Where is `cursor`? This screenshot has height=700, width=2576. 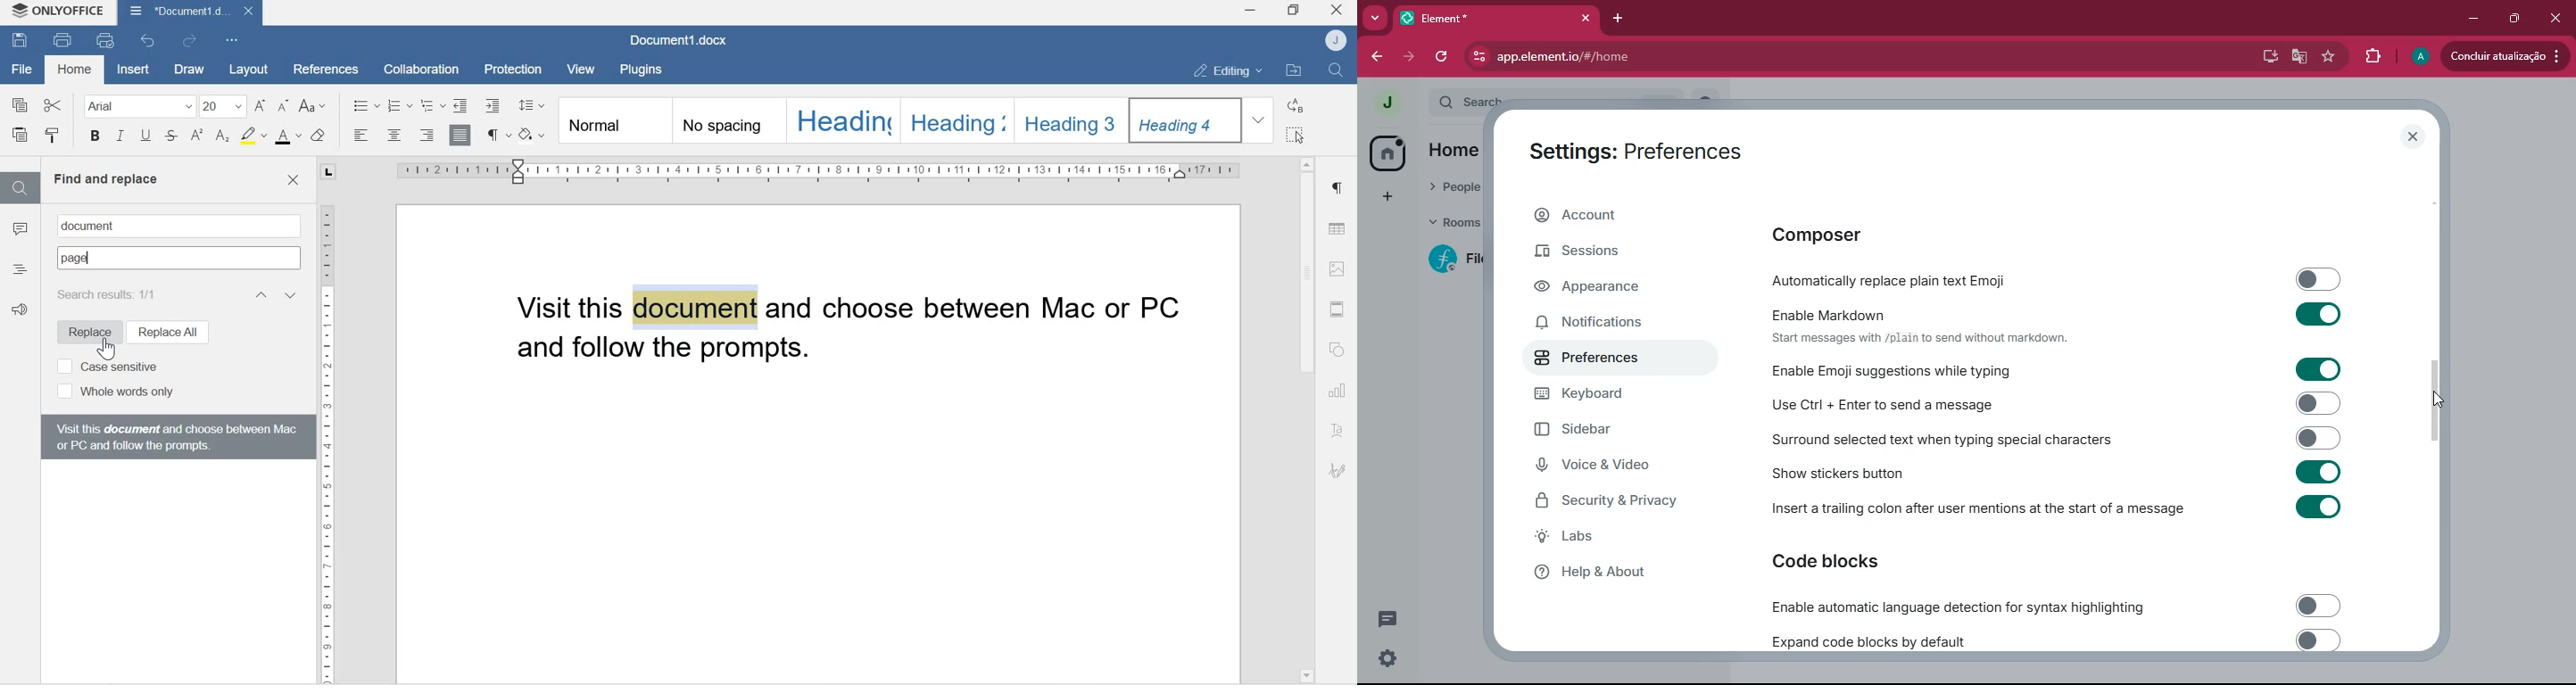
cursor is located at coordinates (105, 349).